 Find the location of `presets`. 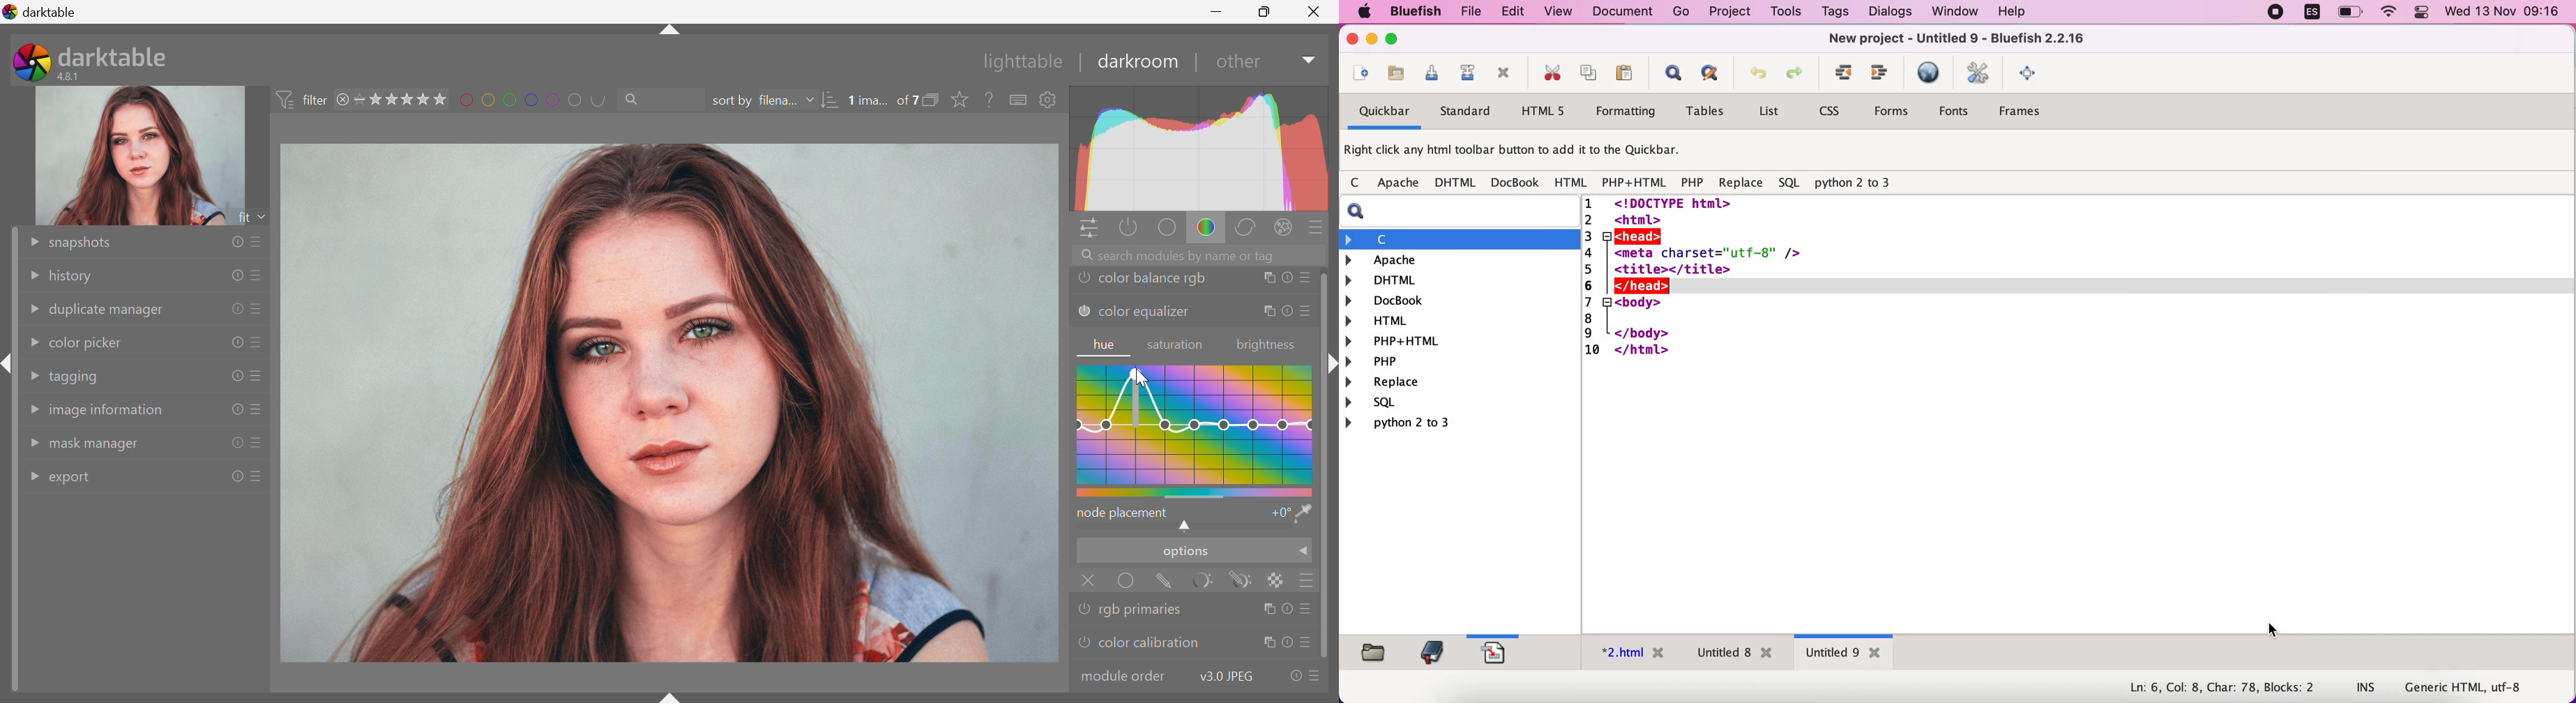

presets is located at coordinates (258, 444).